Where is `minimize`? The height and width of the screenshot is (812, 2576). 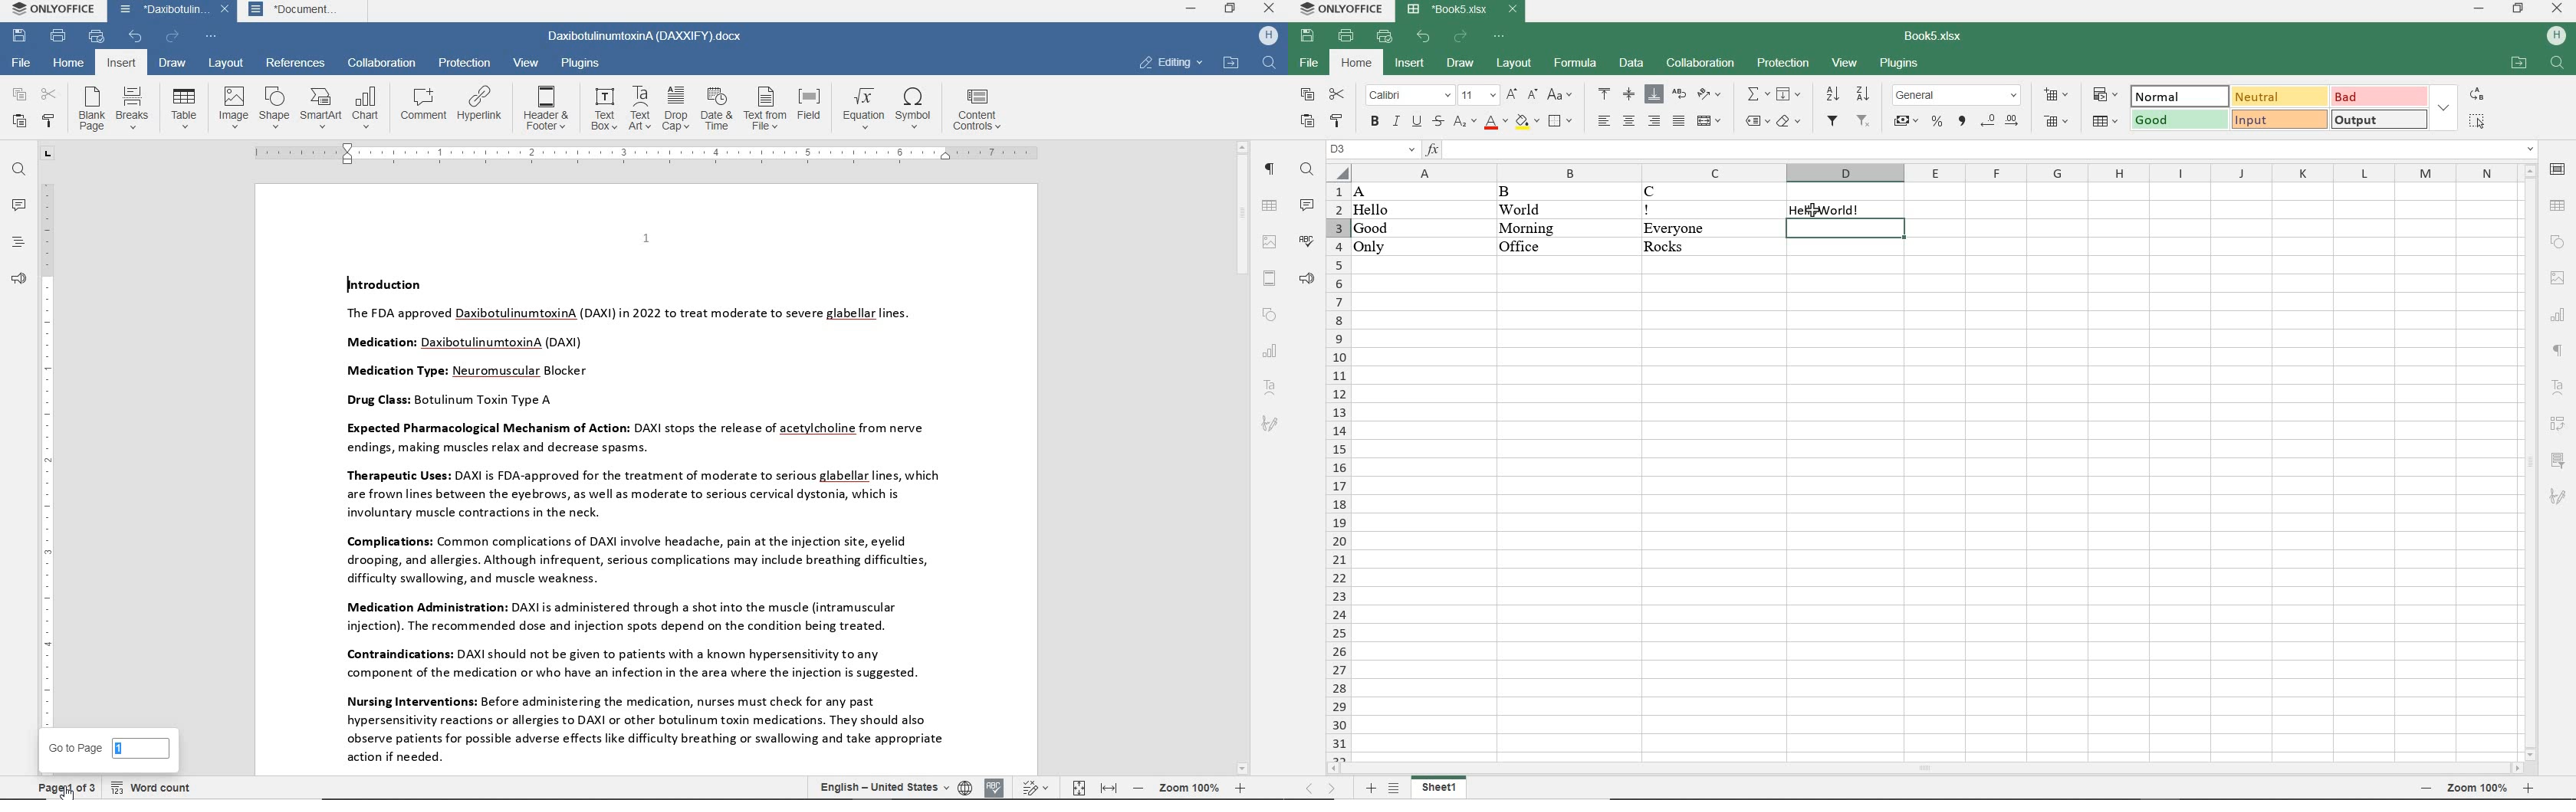 minimize is located at coordinates (1191, 8).